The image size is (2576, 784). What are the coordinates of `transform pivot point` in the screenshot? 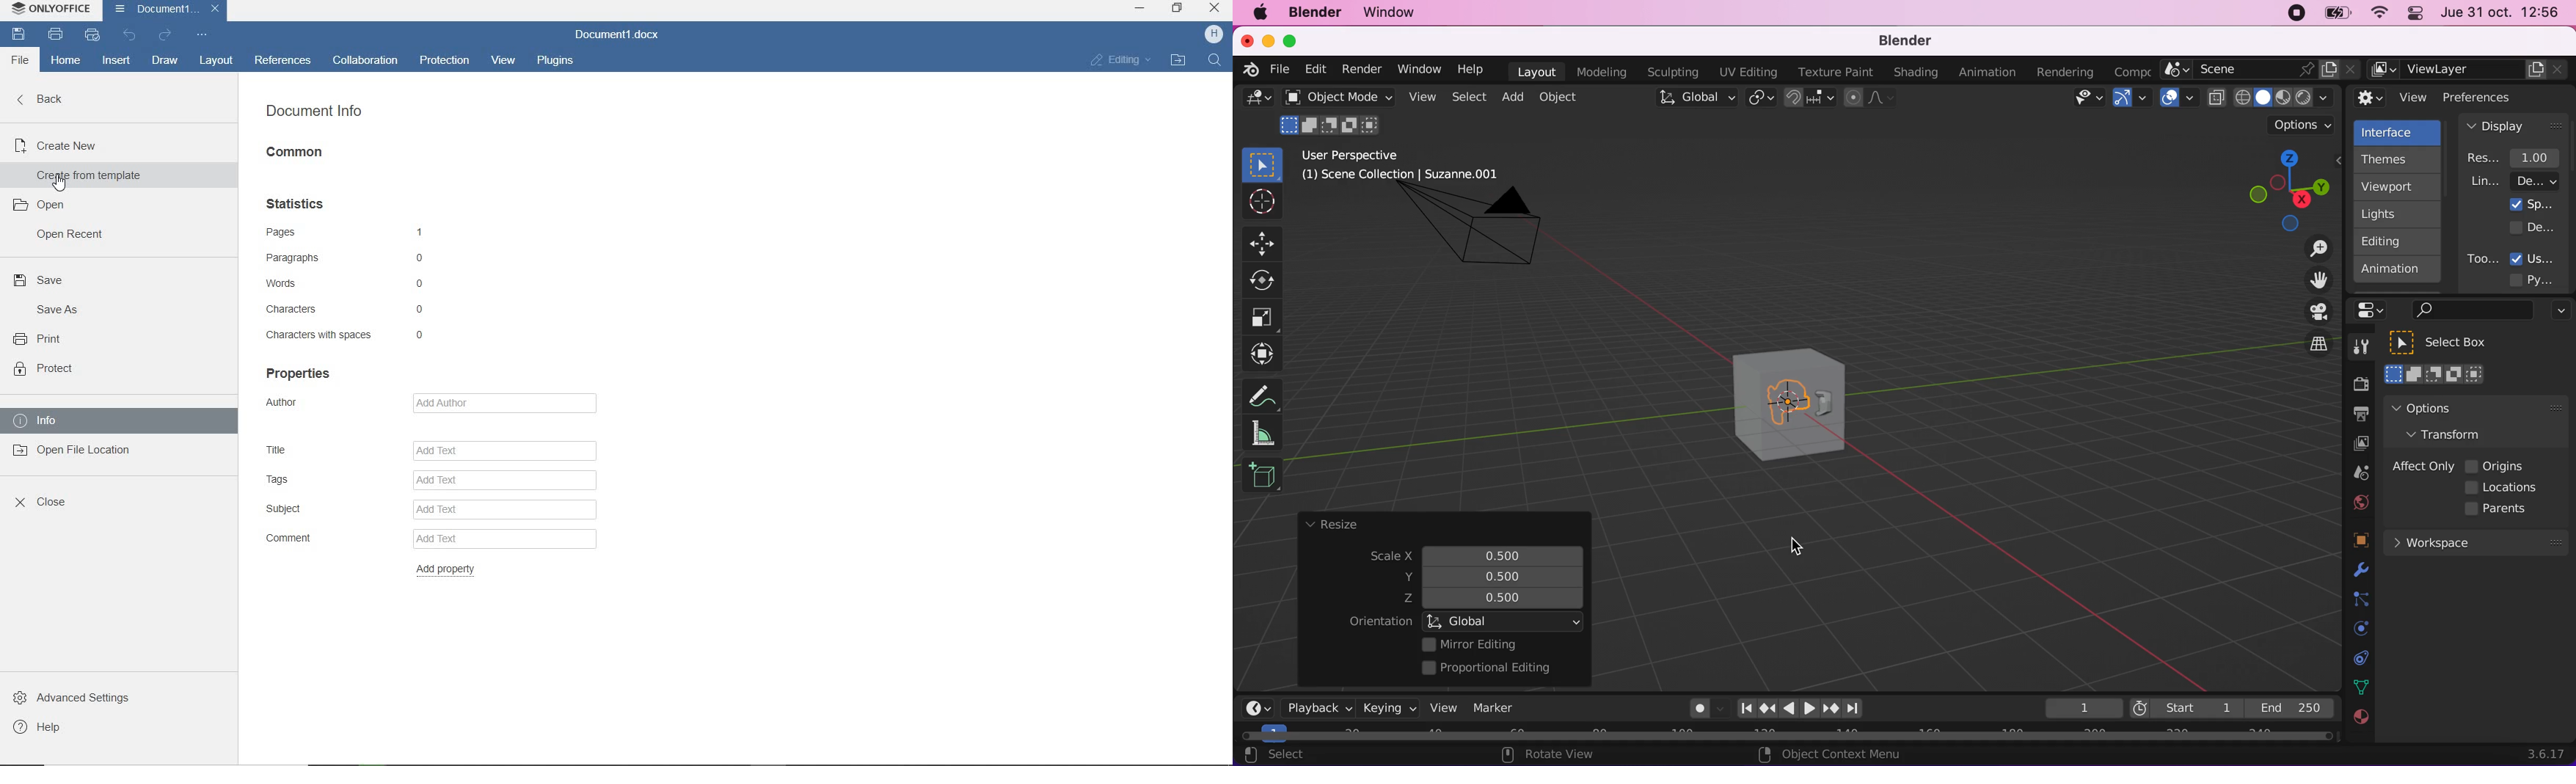 It's located at (1763, 99).